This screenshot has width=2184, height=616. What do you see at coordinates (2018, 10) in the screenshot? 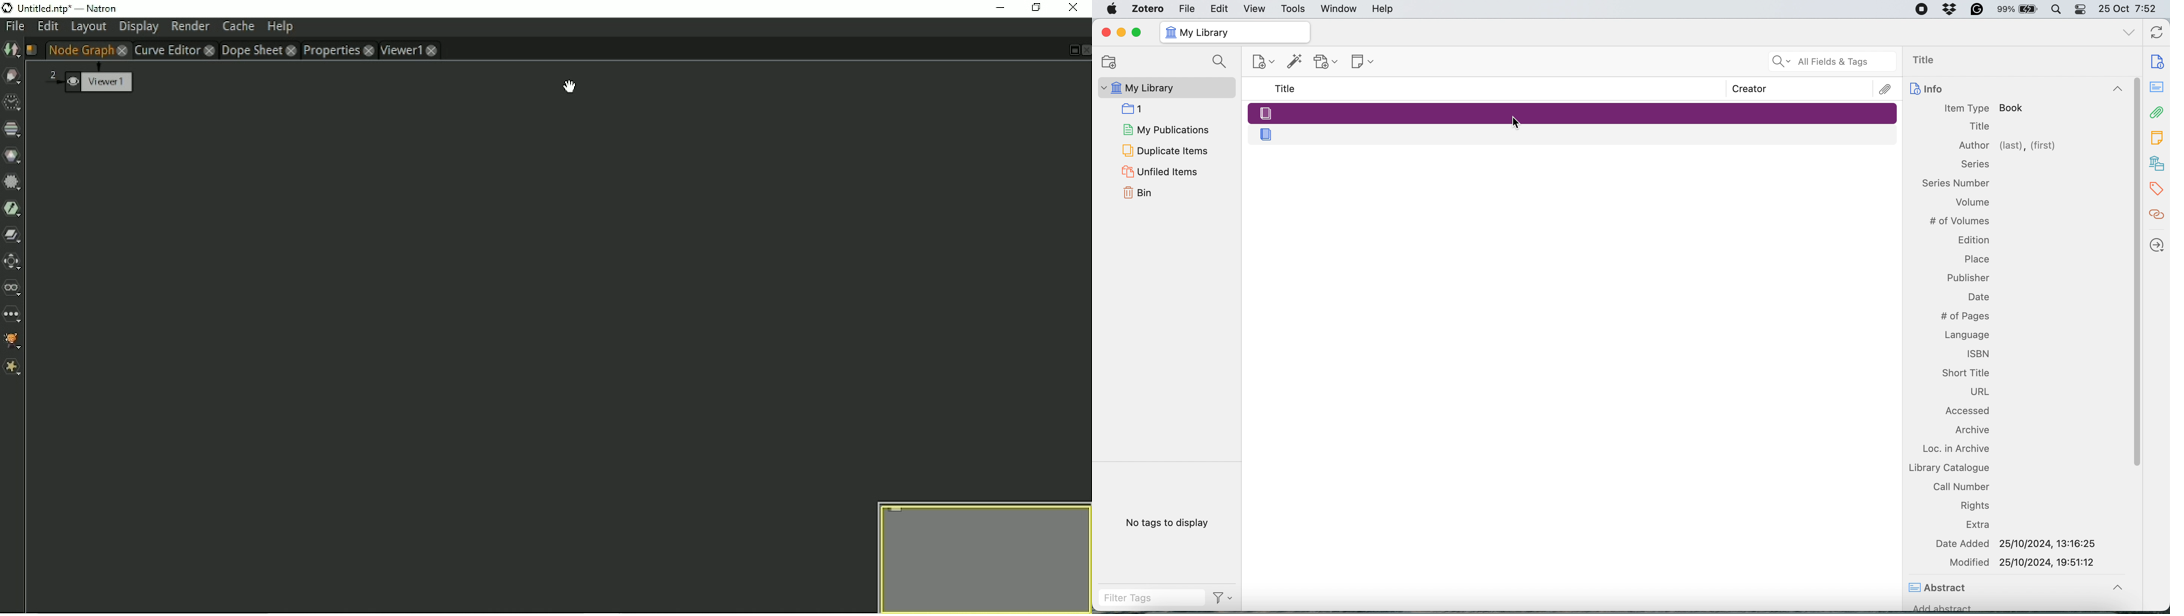
I see `99% Battery` at bounding box center [2018, 10].